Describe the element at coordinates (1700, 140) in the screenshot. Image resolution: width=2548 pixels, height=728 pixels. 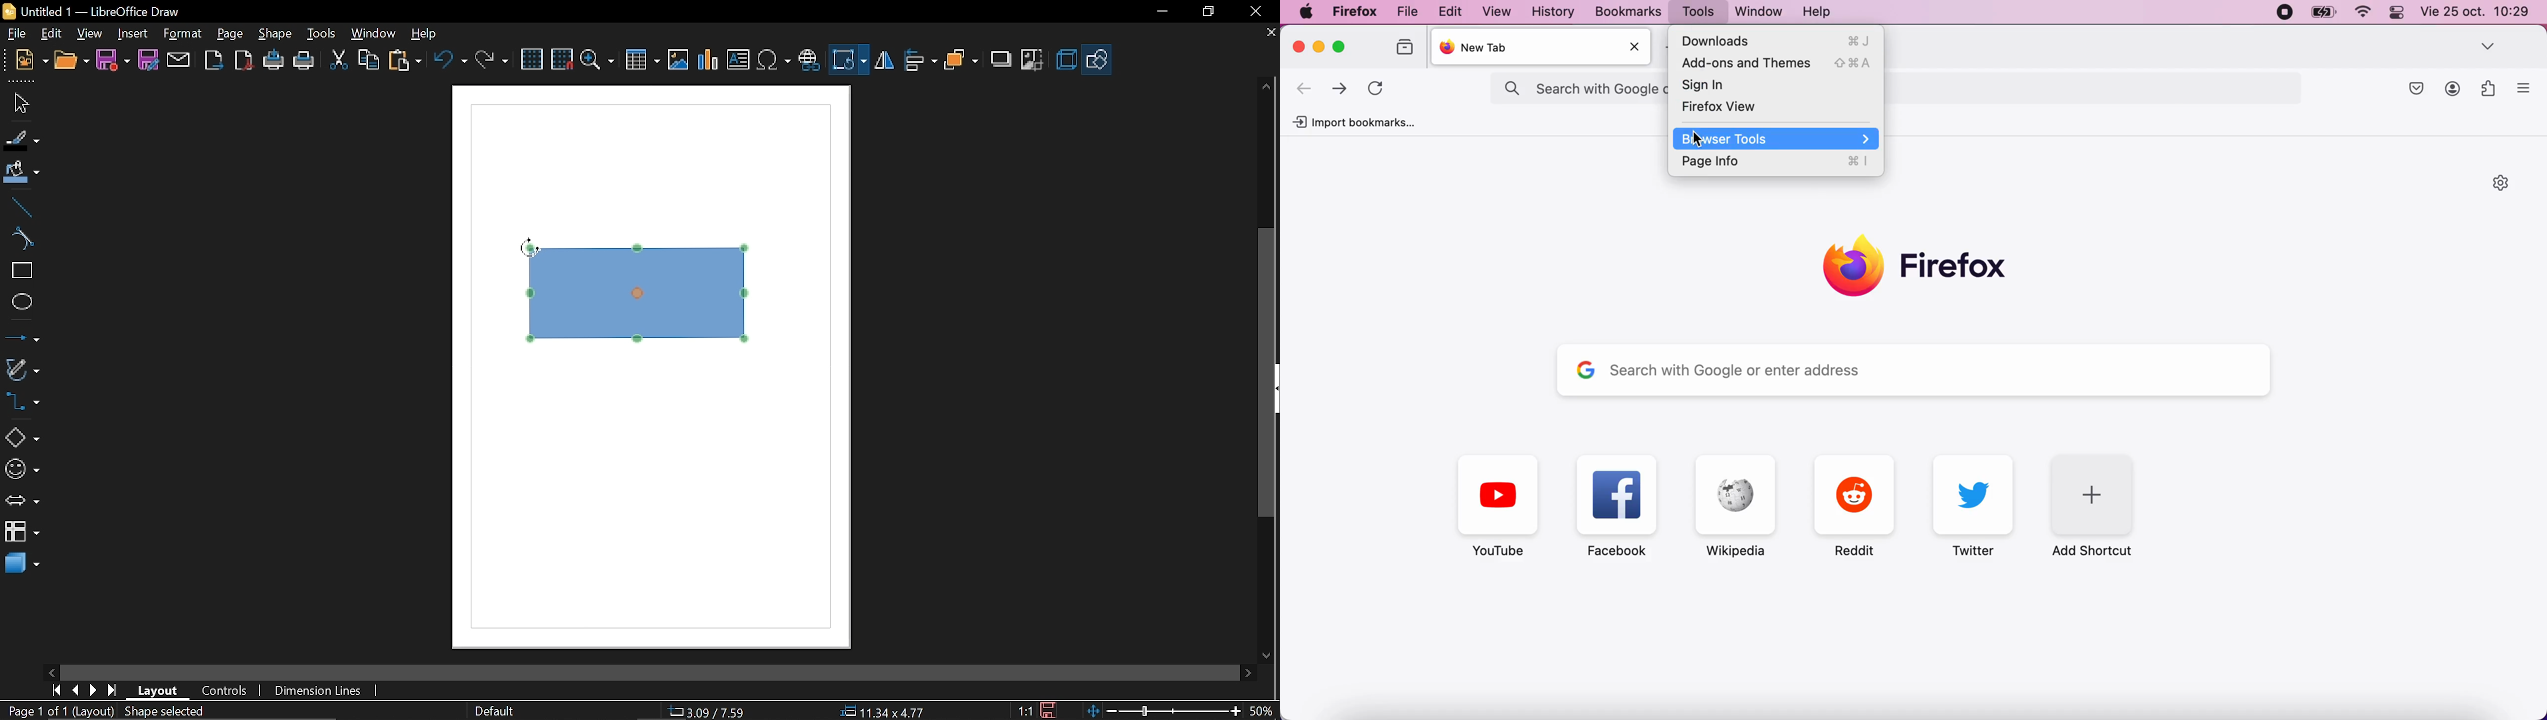
I see `Cursor` at that location.